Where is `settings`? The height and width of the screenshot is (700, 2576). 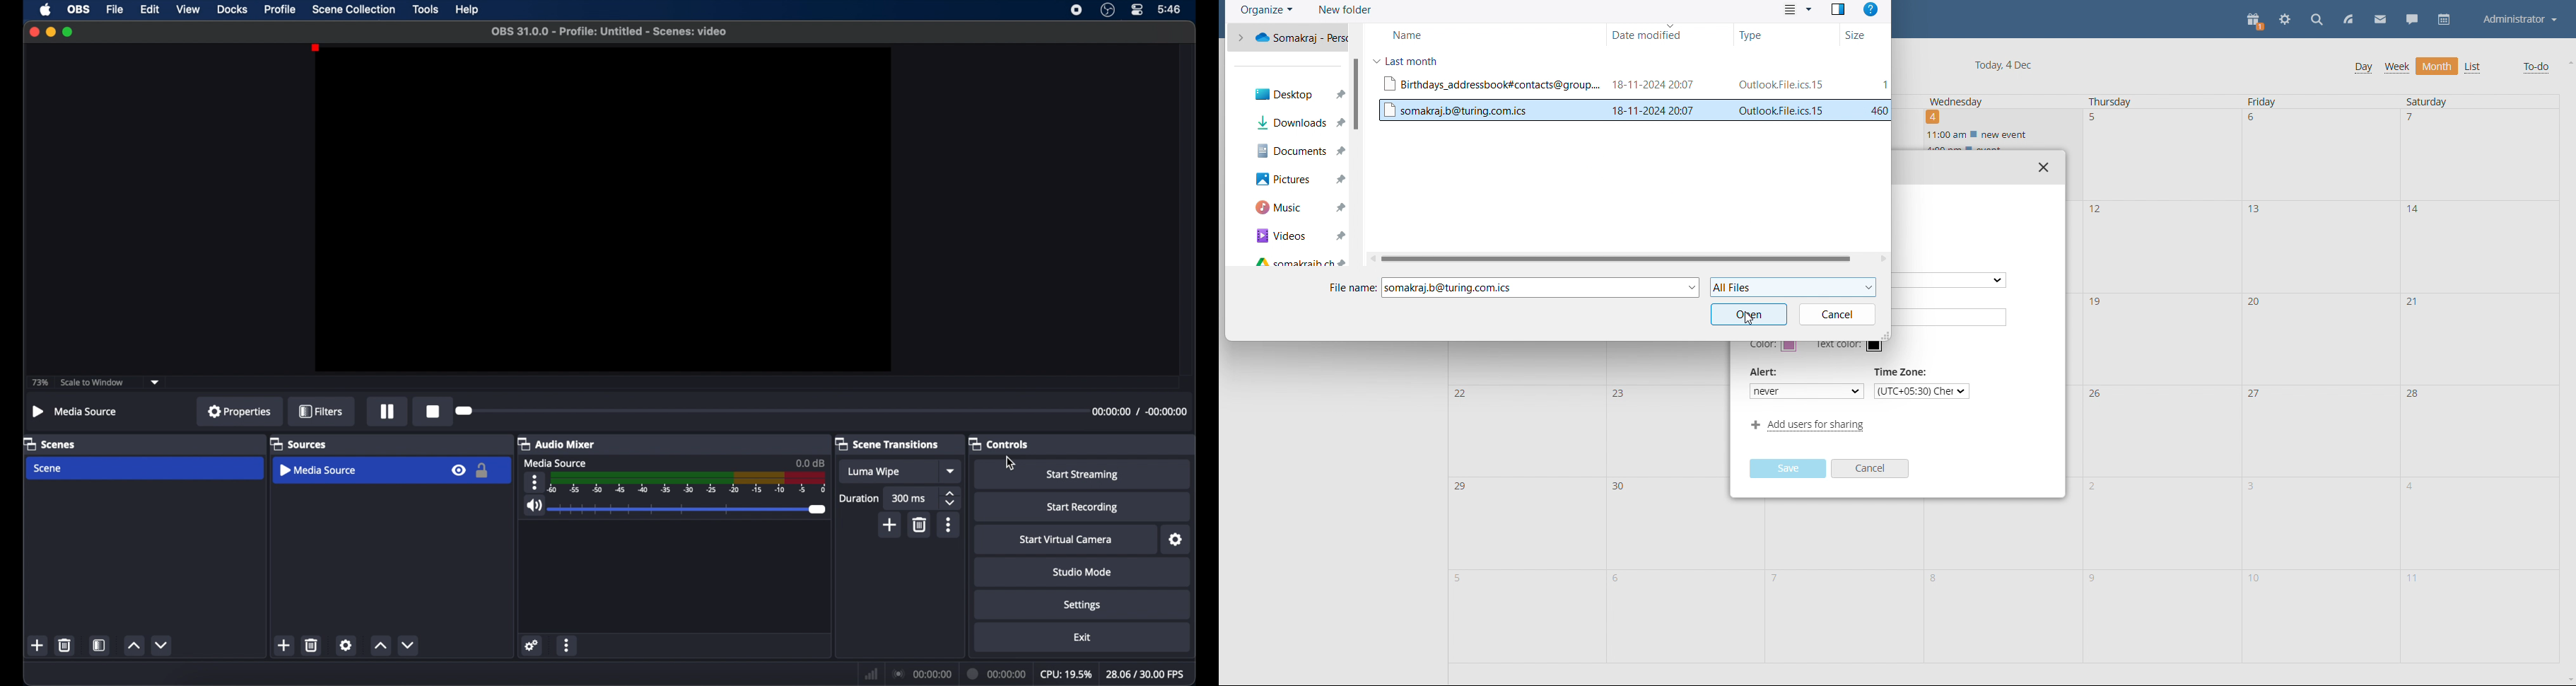 settings is located at coordinates (533, 647).